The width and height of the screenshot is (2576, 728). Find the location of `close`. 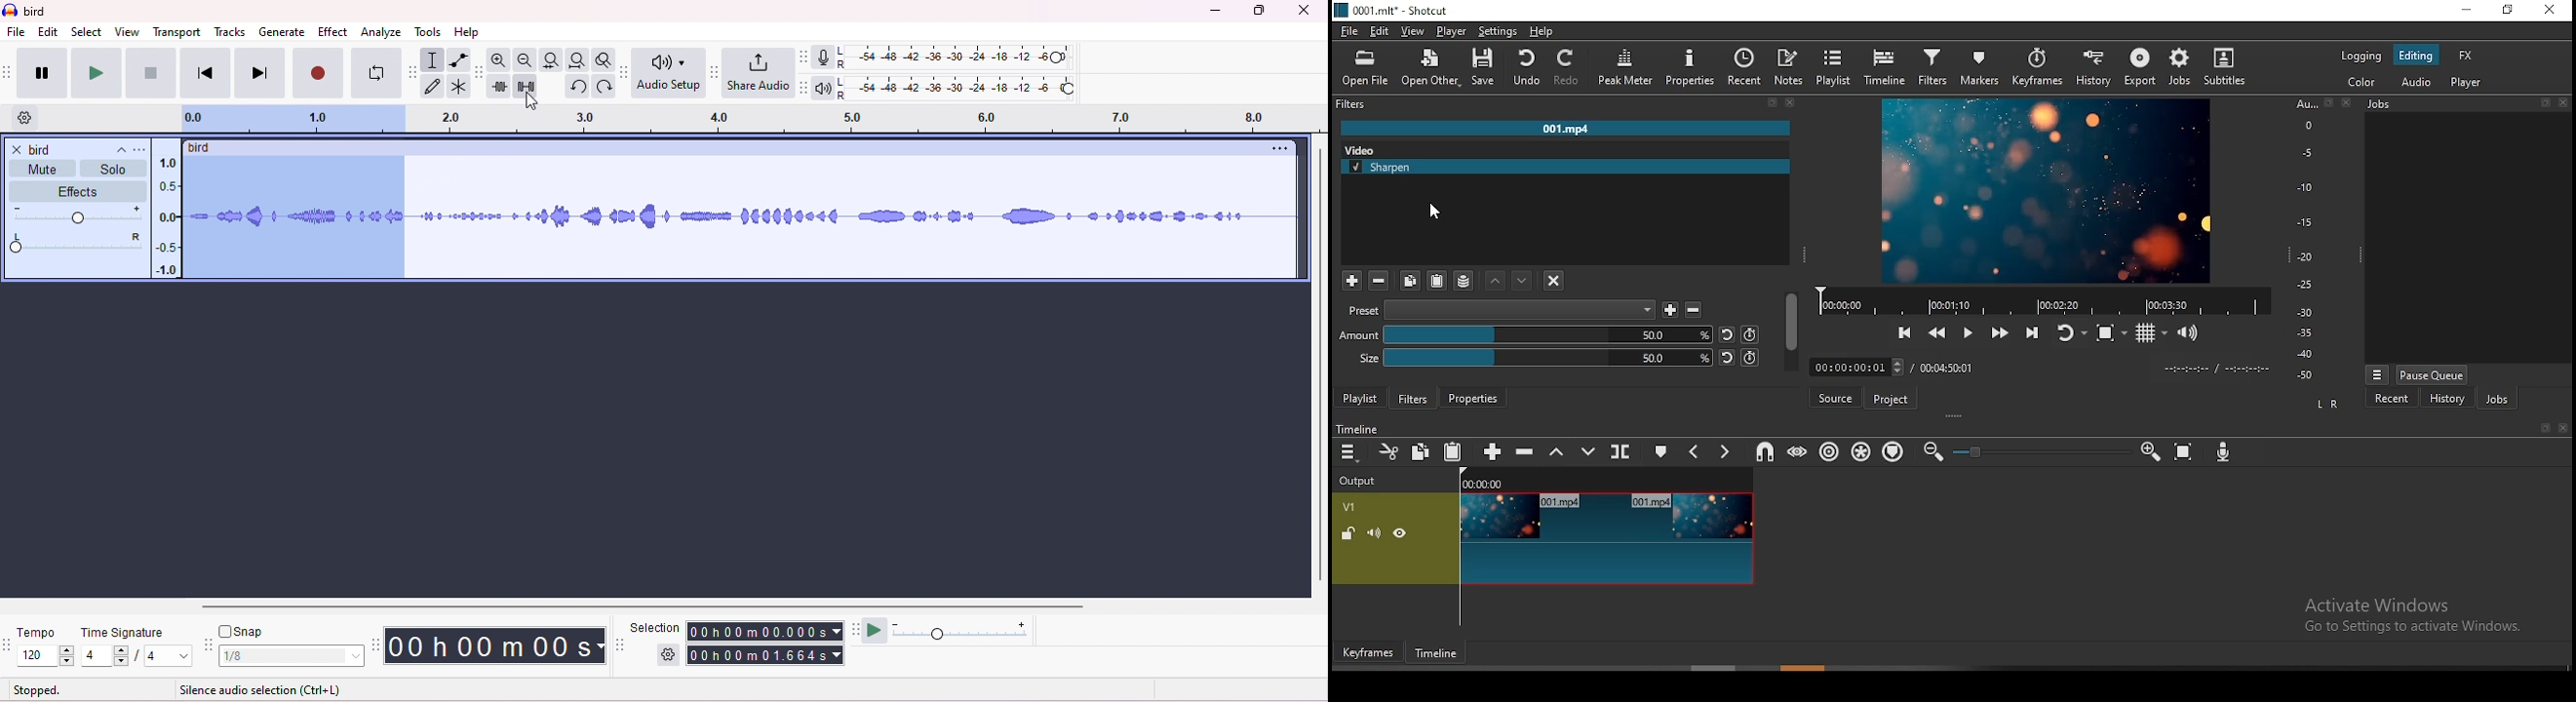

close is located at coordinates (1303, 10).